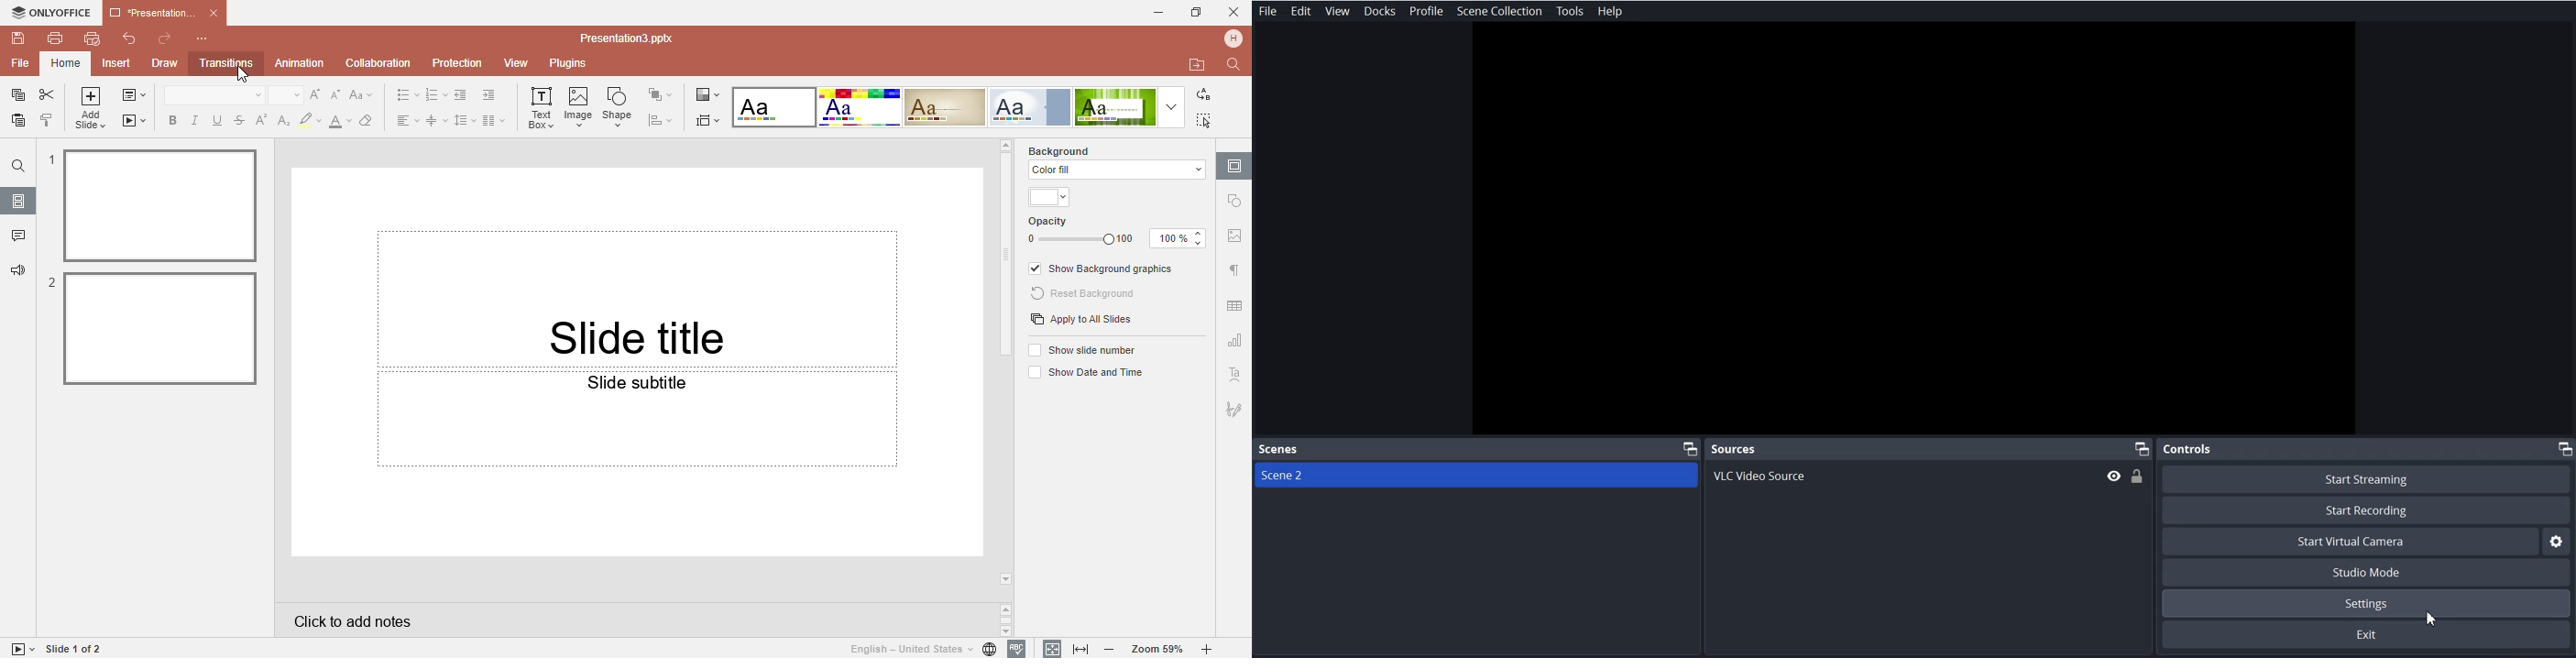 The image size is (2576, 672). Describe the element at coordinates (378, 64) in the screenshot. I see `Collabration` at that location.